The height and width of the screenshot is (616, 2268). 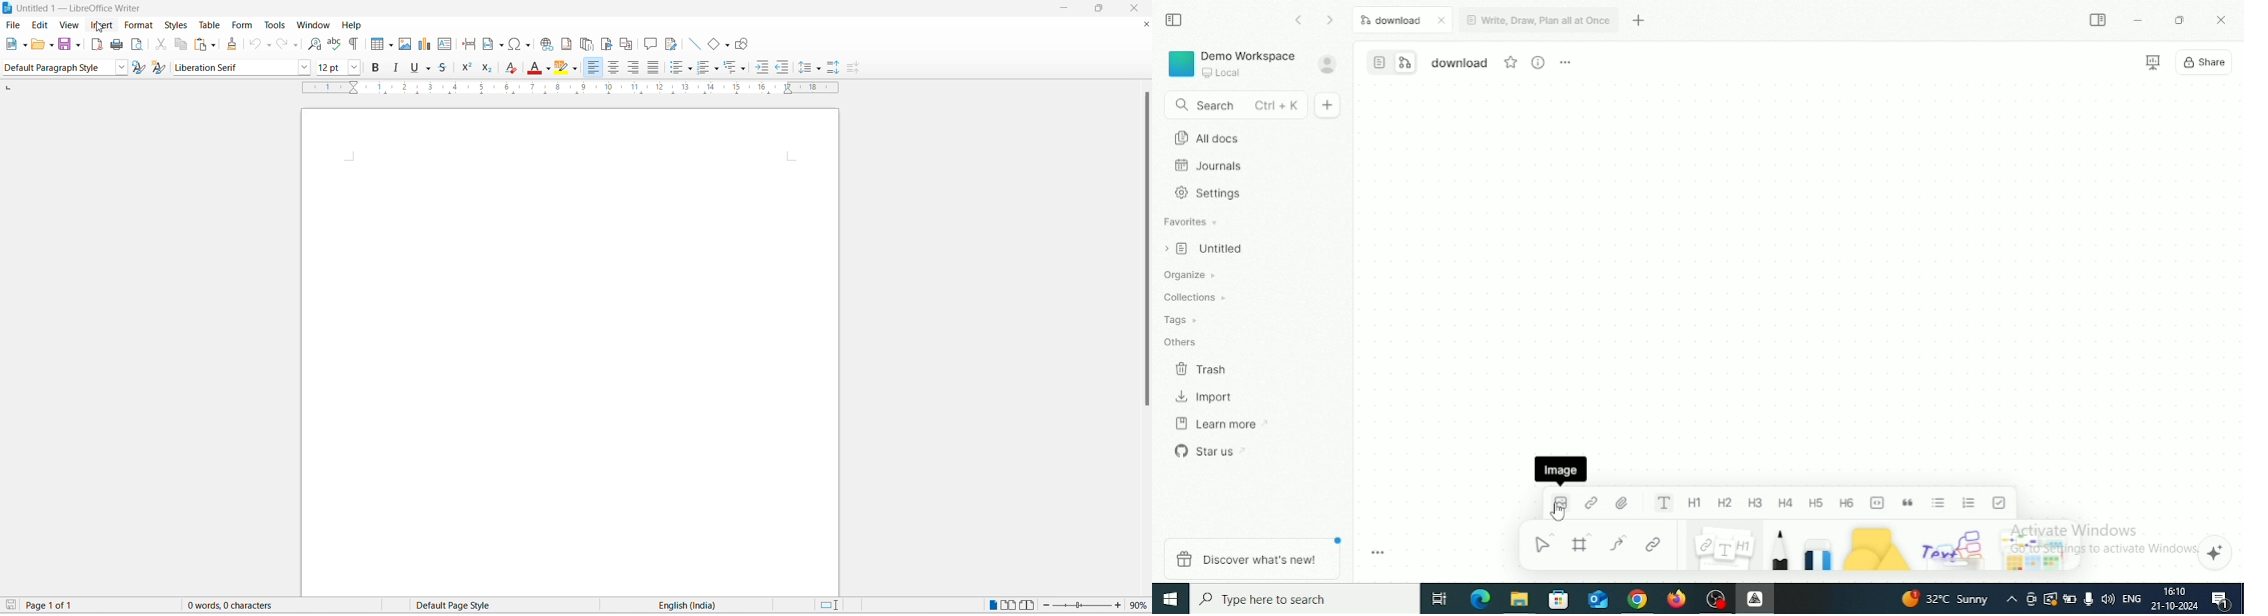 What do you see at coordinates (396, 68) in the screenshot?
I see `italic` at bounding box center [396, 68].